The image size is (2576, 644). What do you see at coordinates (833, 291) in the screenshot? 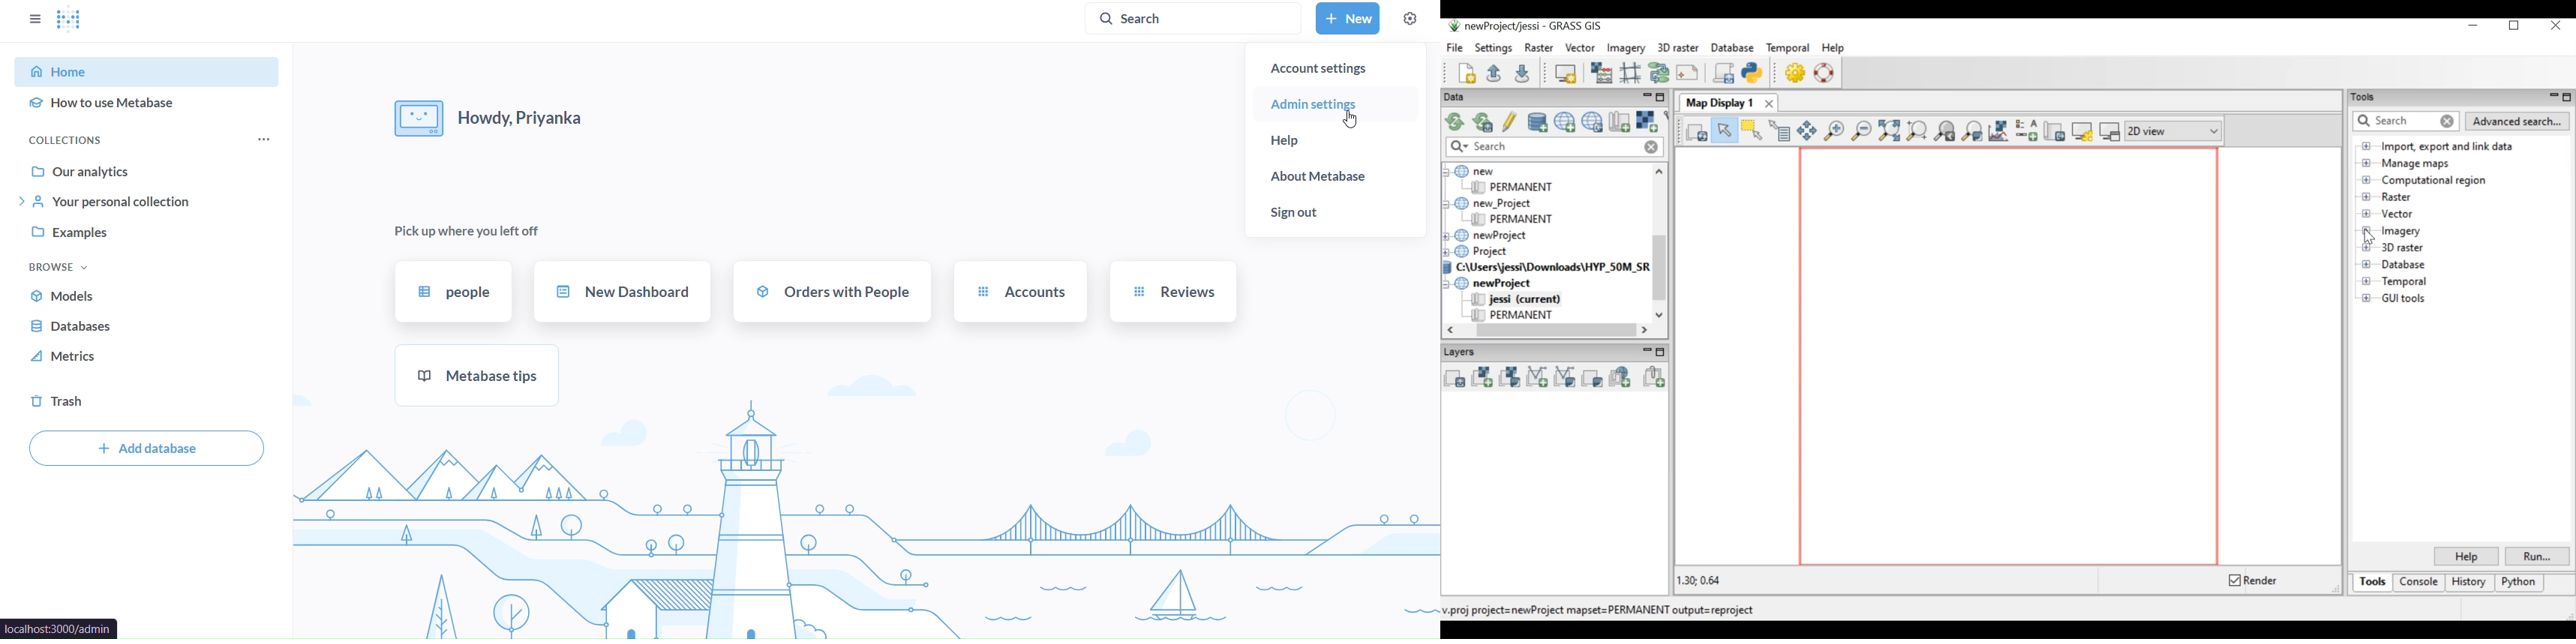
I see `orders with people` at bounding box center [833, 291].